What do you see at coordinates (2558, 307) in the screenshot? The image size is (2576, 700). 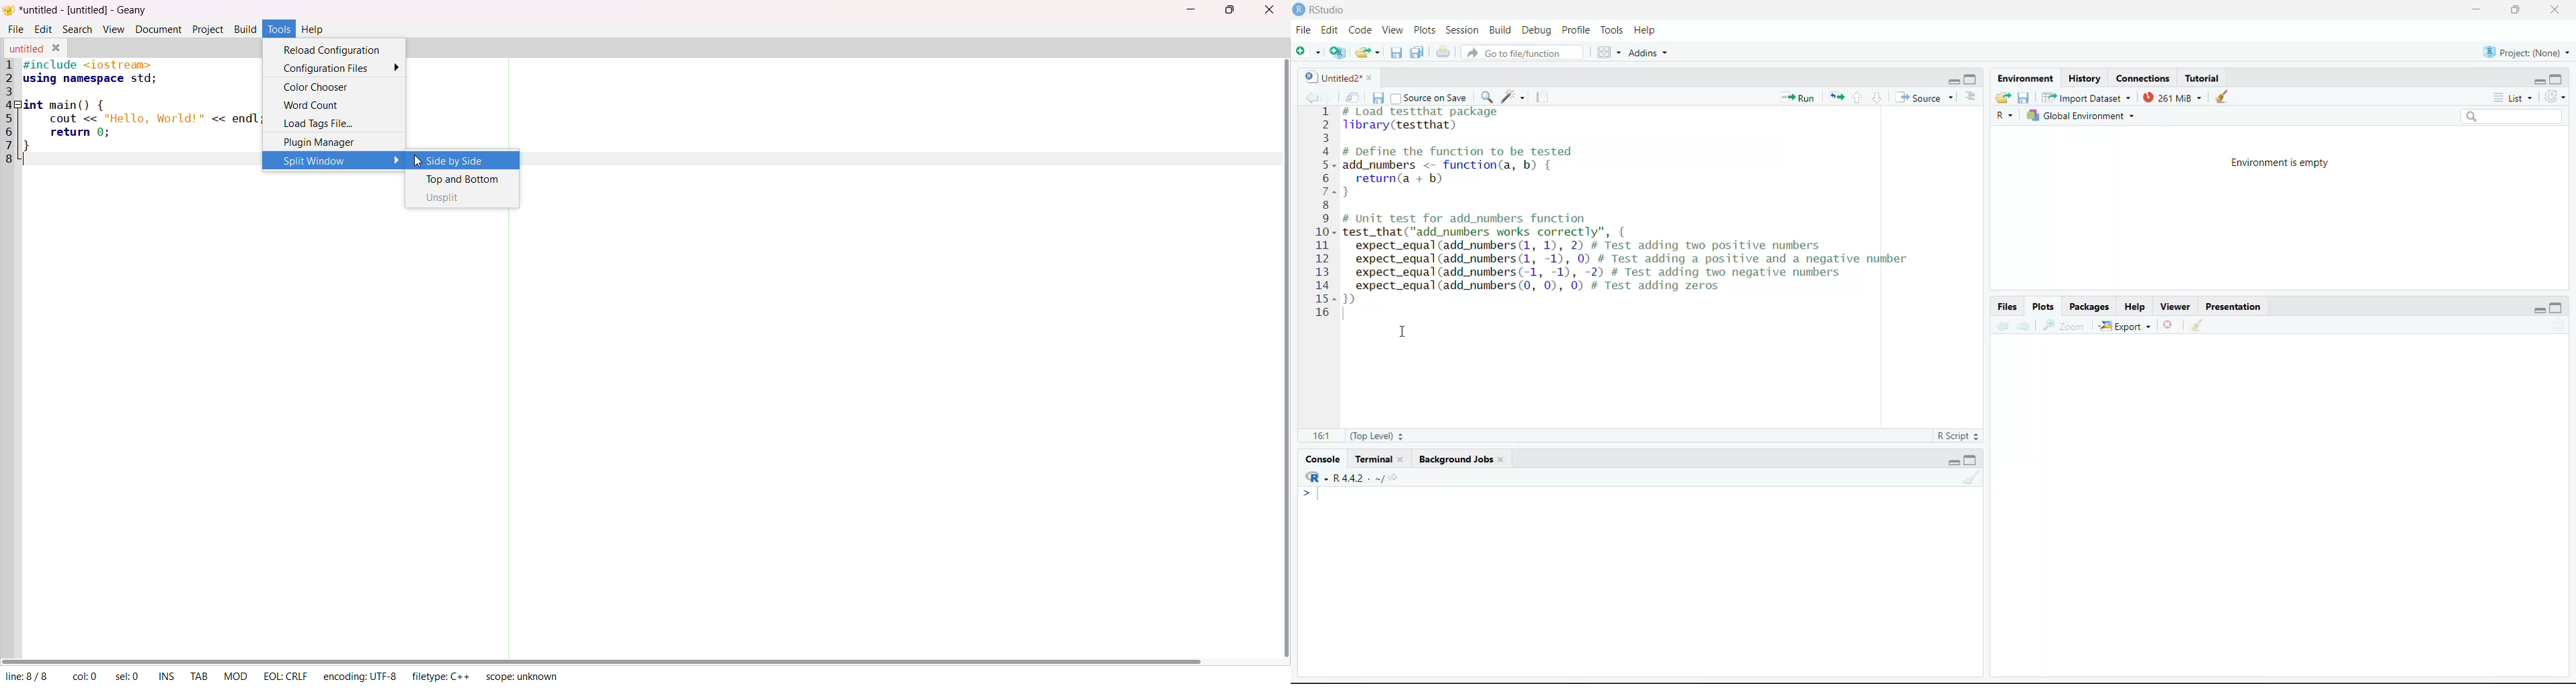 I see `maximize` at bounding box center [2558, 307].